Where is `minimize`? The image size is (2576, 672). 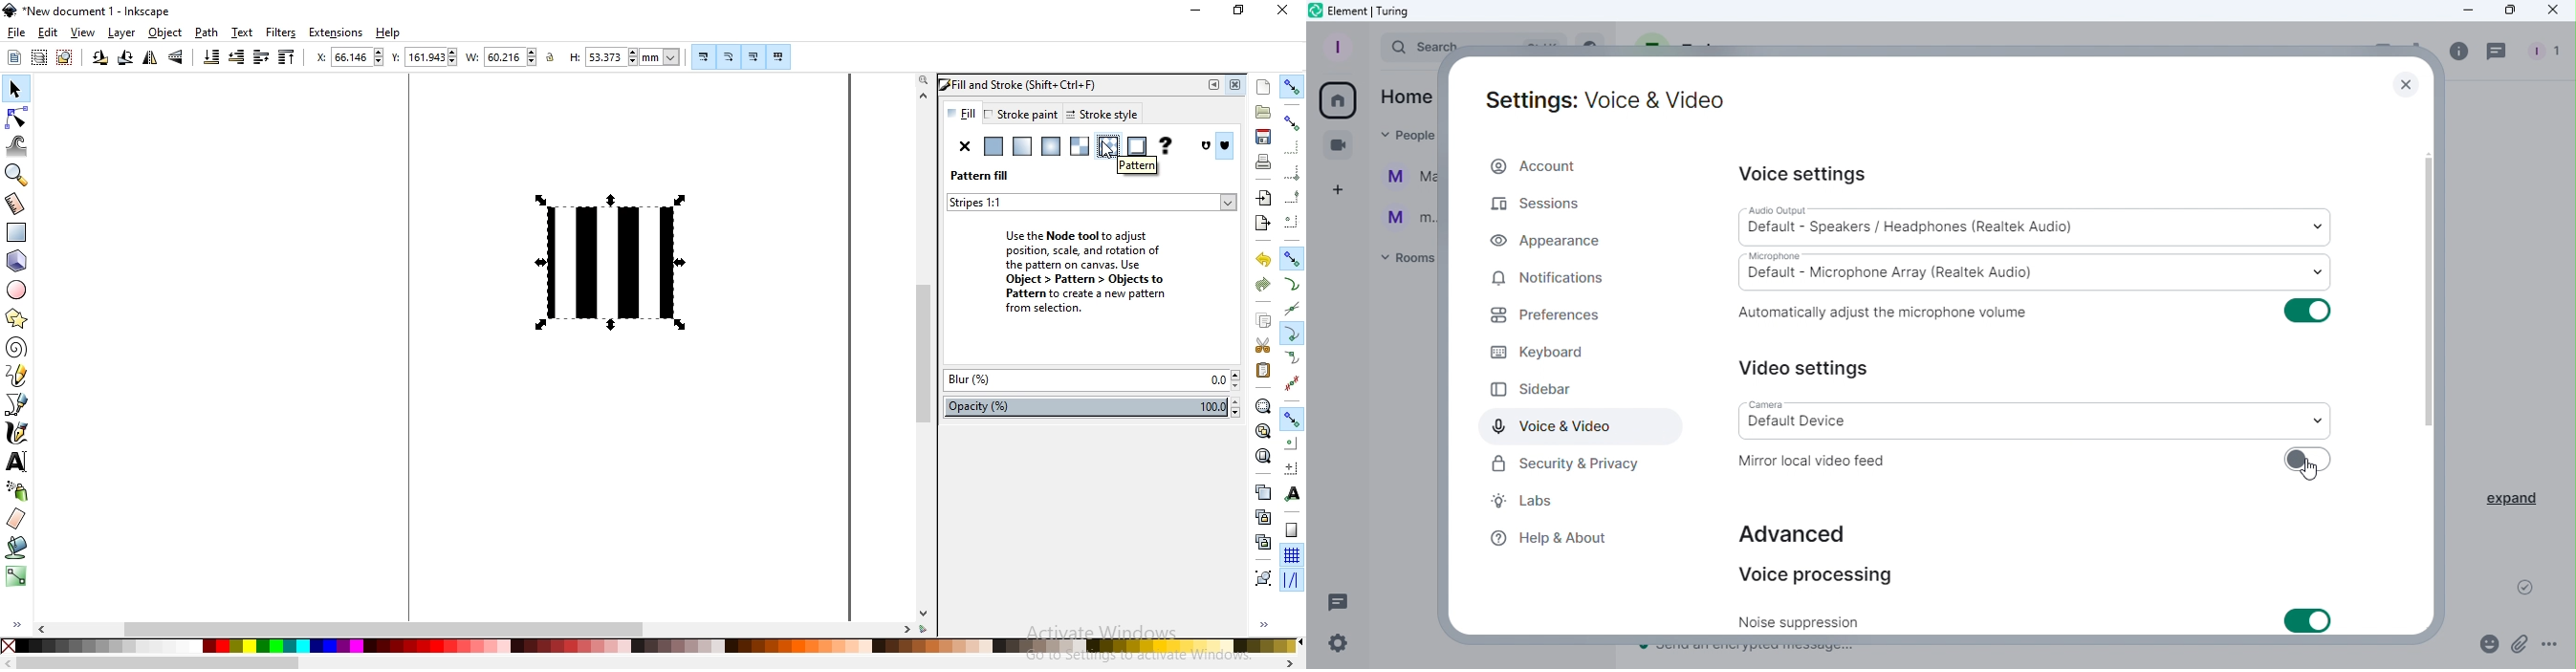 minimize is located at coordinates (1197, 11).